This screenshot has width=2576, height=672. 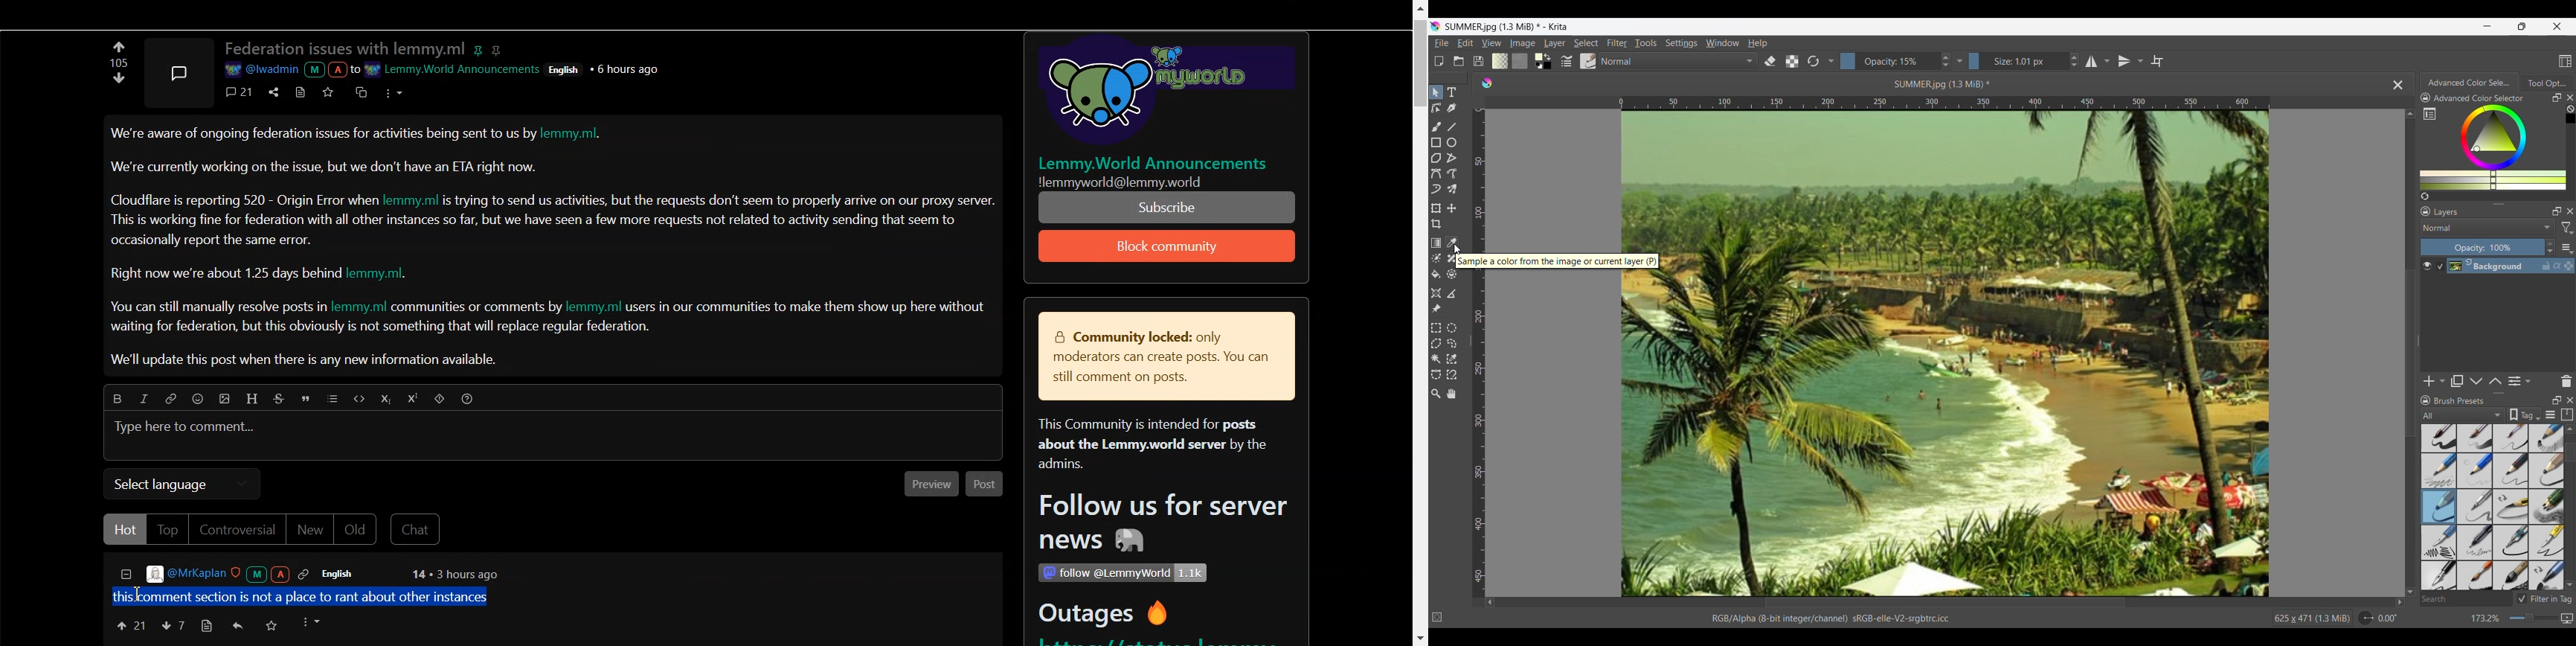 What do you see at coordinates (2429, 381) in the screenshot?
I see `Add` at bounding box center [2429, 381].